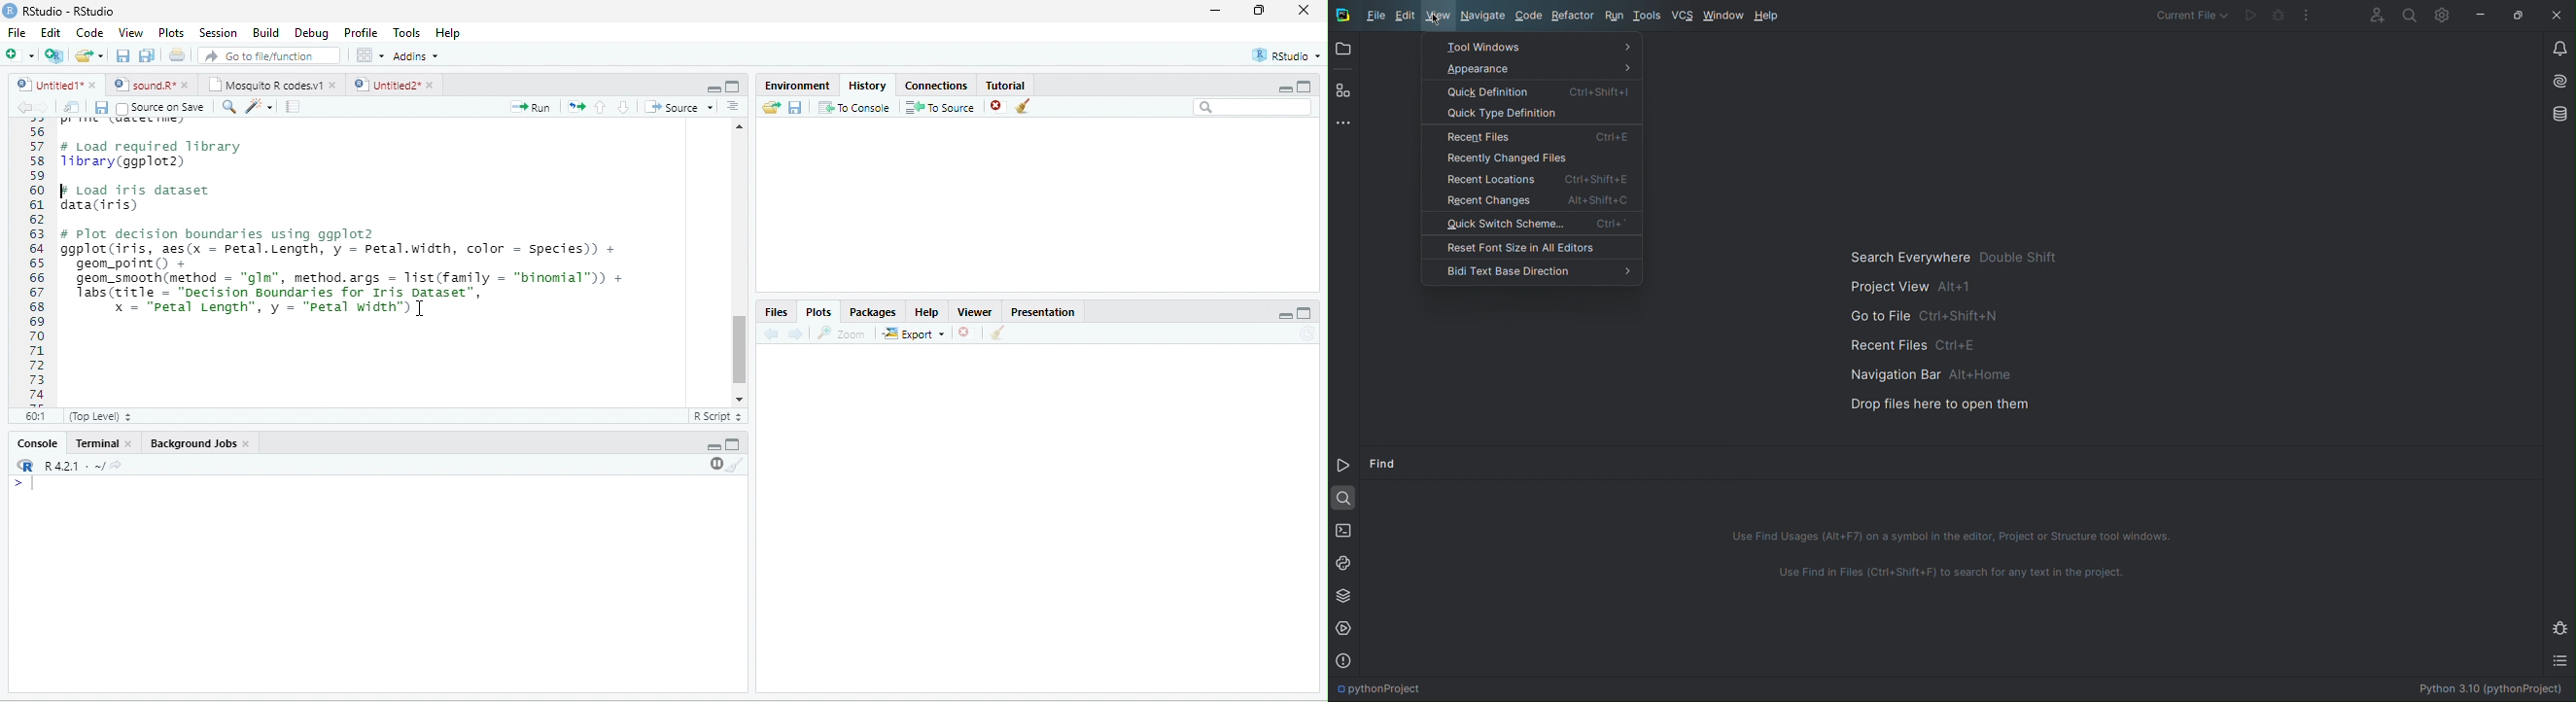 The width and height of the screenshot is (2576, 728). I want to click on Debug, so click(315, 34).